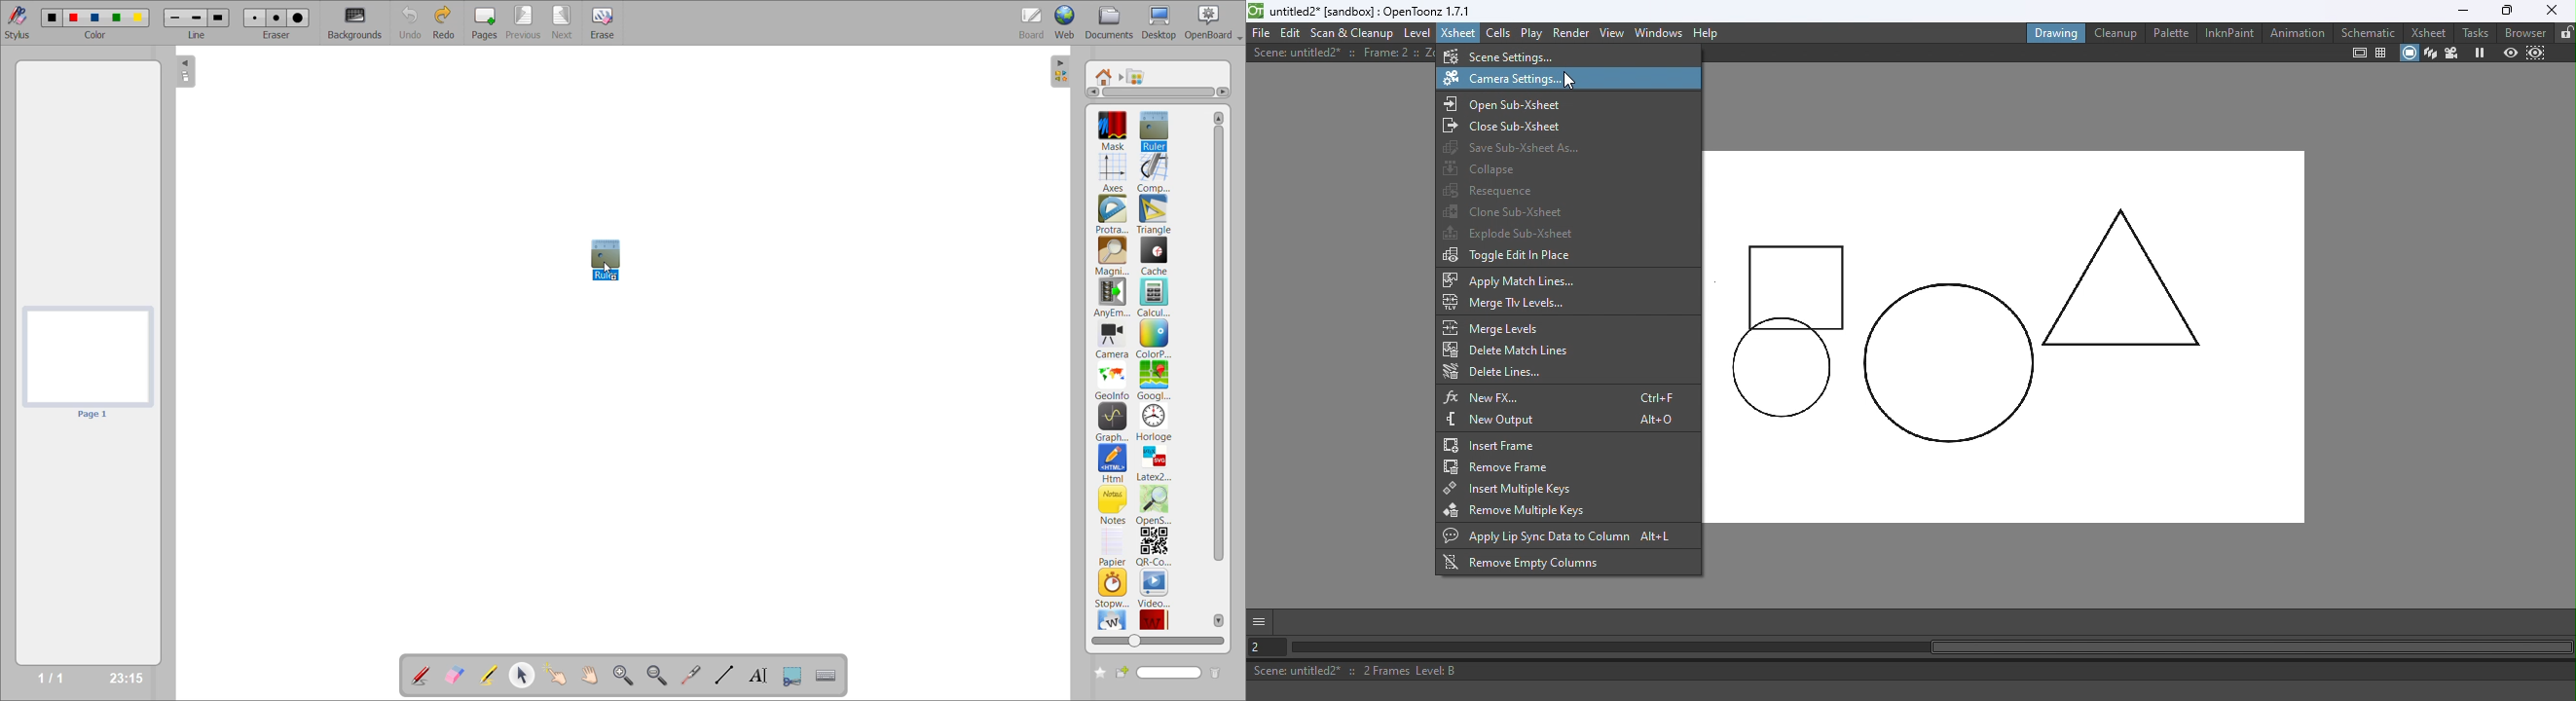  I want to click on mouse up, so click(608, 270).